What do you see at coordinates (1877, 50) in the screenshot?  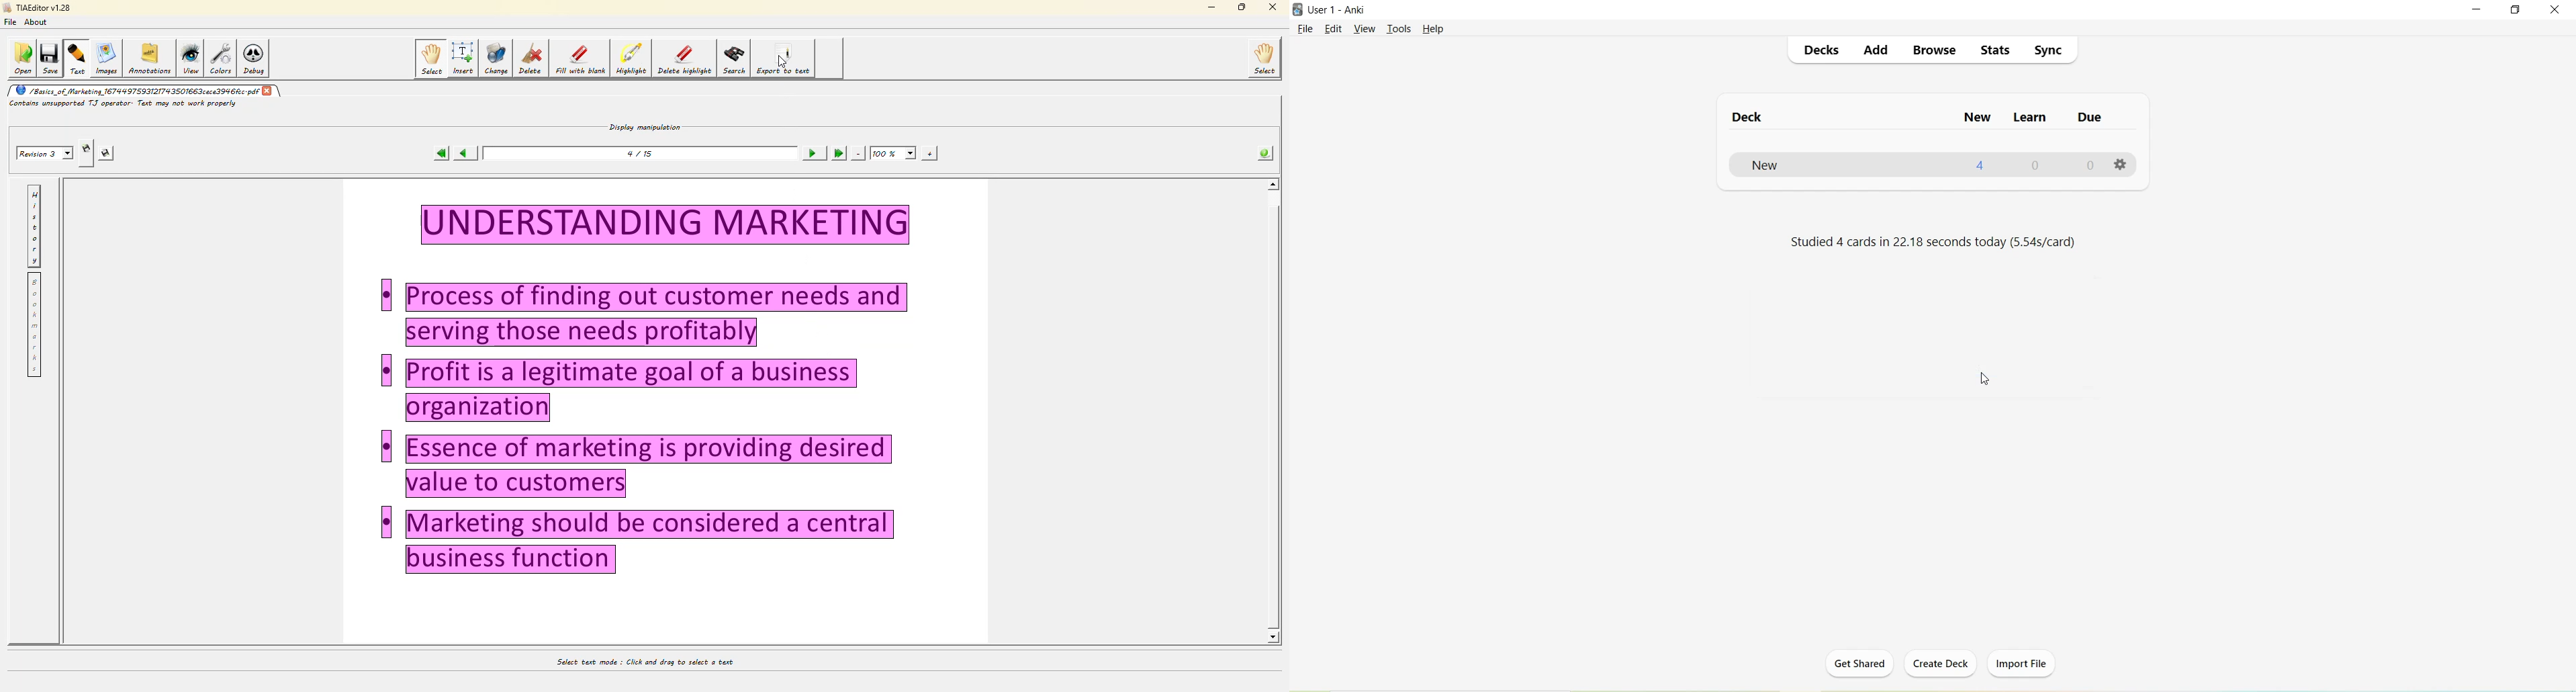 I see `Add` at bounding box center [1877, 50].